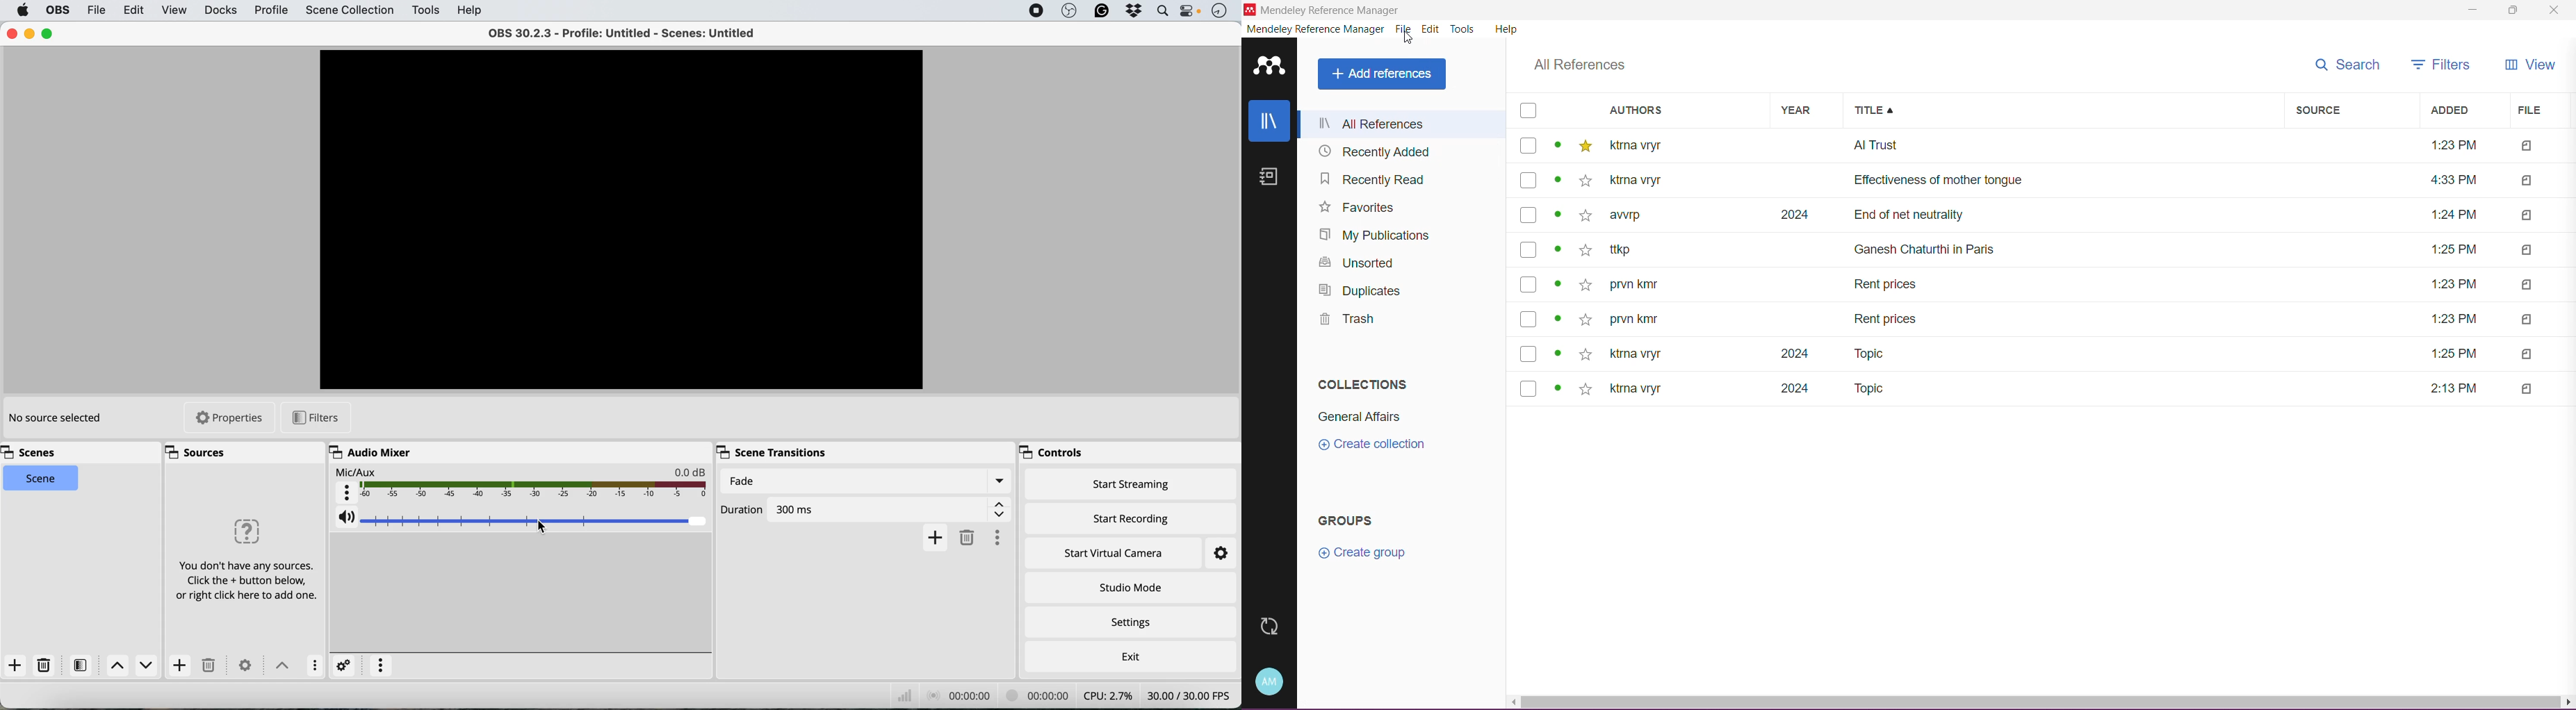  I want to click on video recording timestamp - 00:00:00, so click(1040, 695).